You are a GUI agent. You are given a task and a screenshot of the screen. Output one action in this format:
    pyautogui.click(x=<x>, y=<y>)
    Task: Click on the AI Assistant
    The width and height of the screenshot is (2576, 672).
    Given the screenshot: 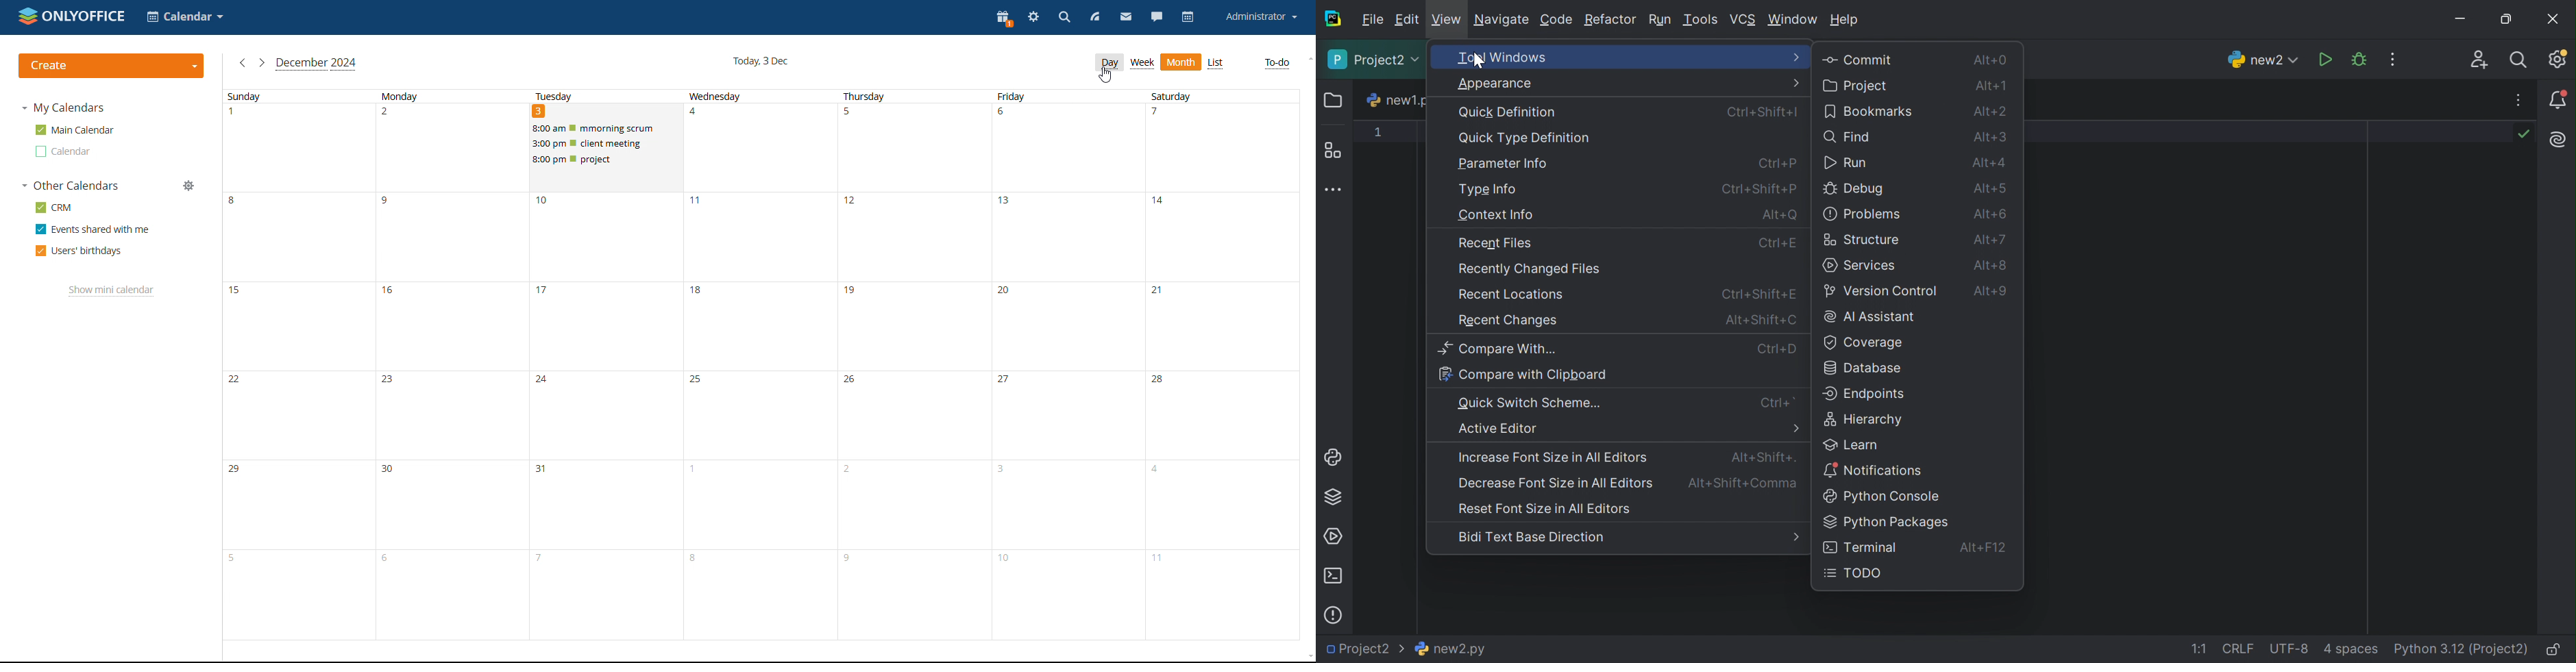 What is the action you would take?
    pyautogui.click(x=1871, y=317)
    